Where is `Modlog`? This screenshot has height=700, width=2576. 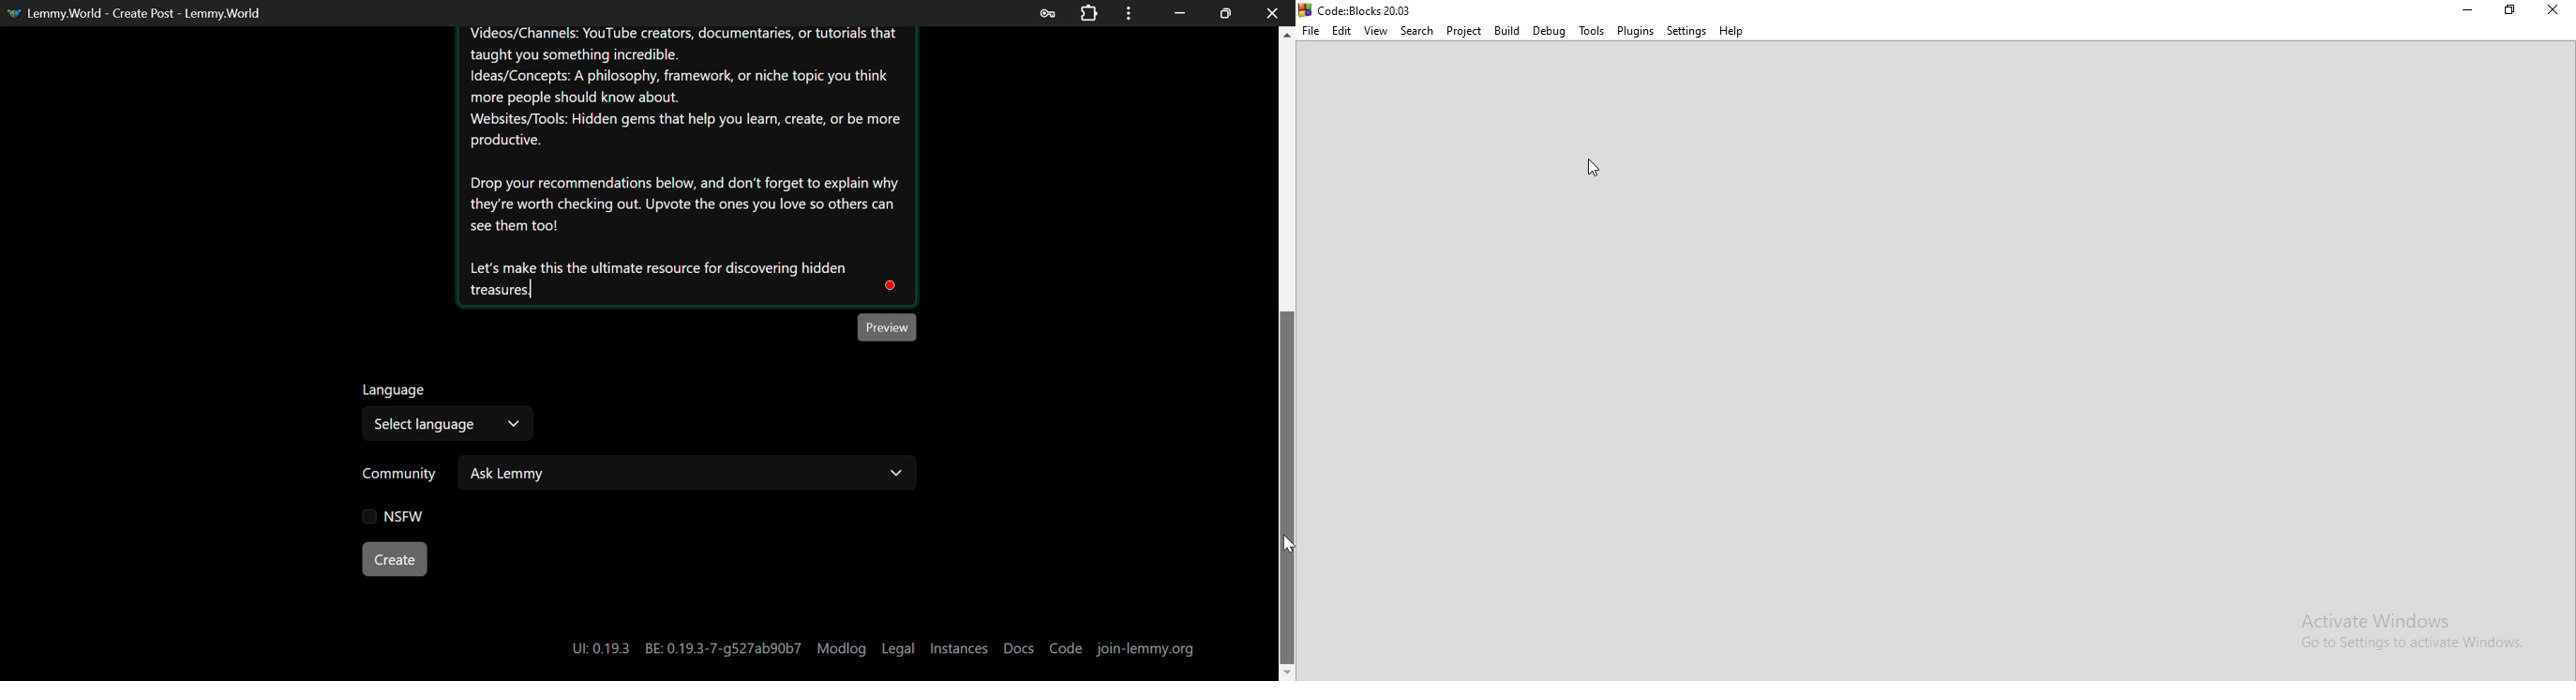 Modlog is located at coordinates (842, 649).